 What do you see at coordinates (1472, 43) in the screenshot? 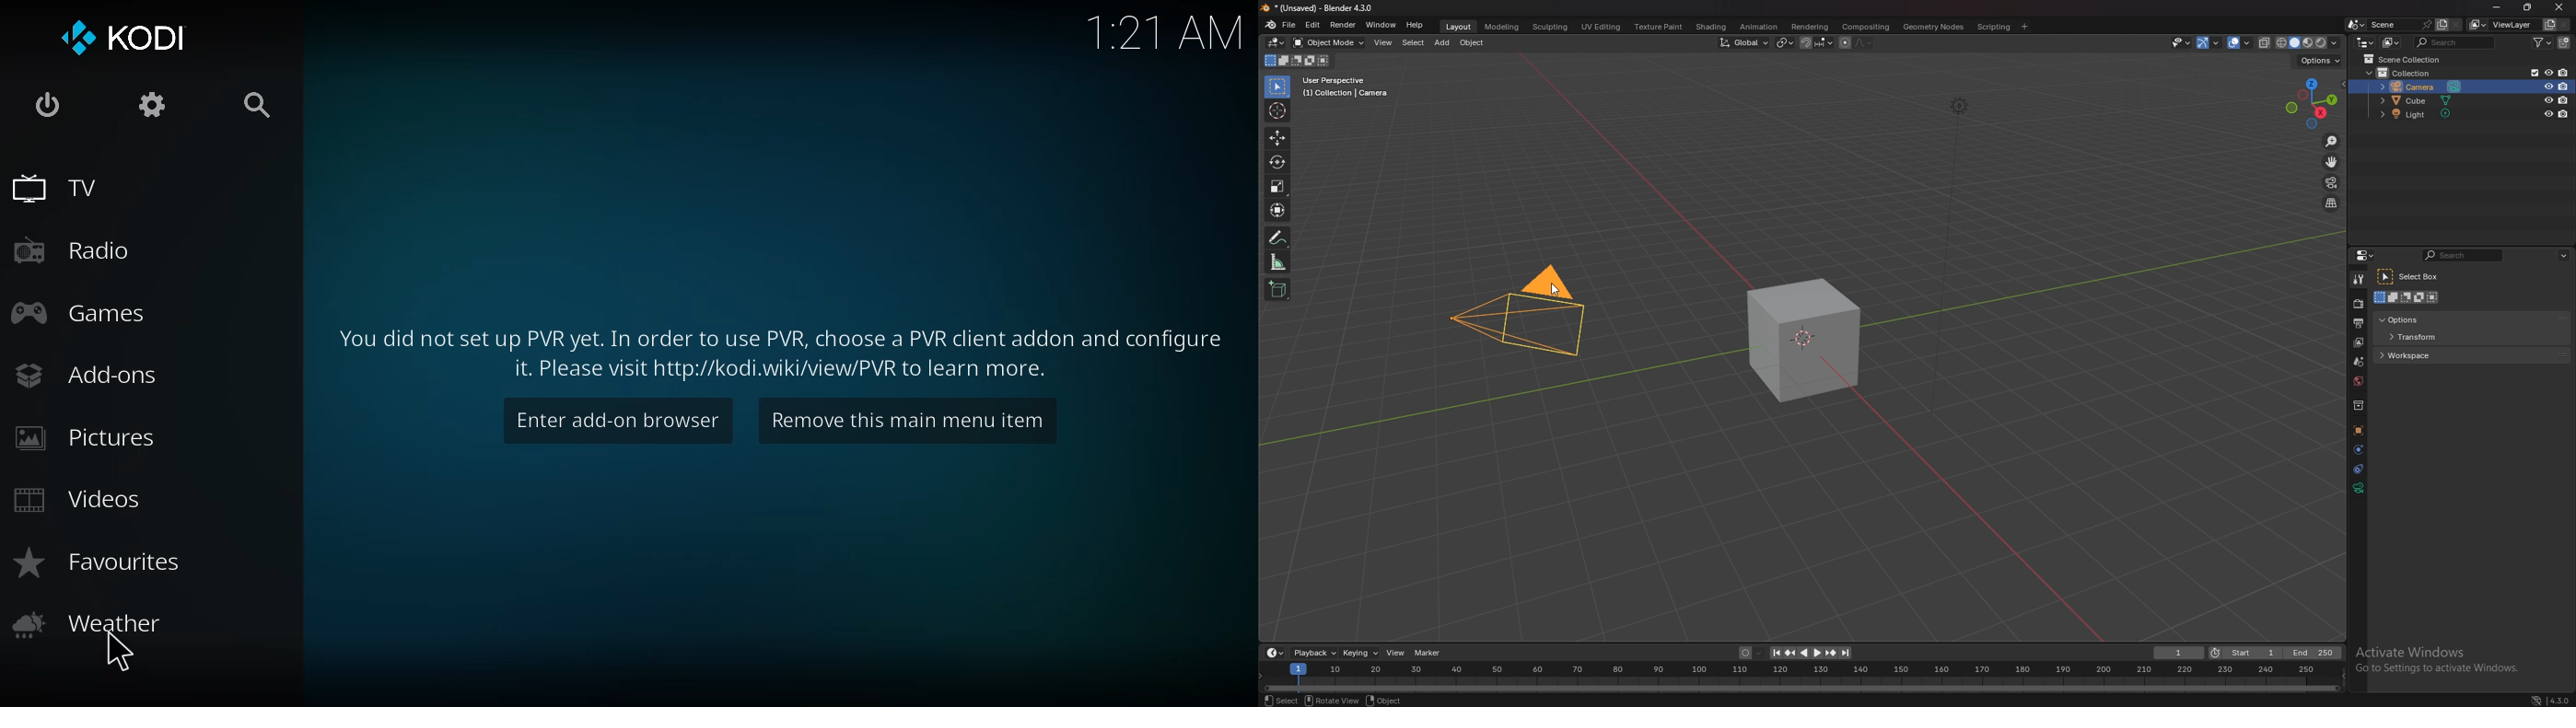
I see `object` at bounding box center [1472, 43].